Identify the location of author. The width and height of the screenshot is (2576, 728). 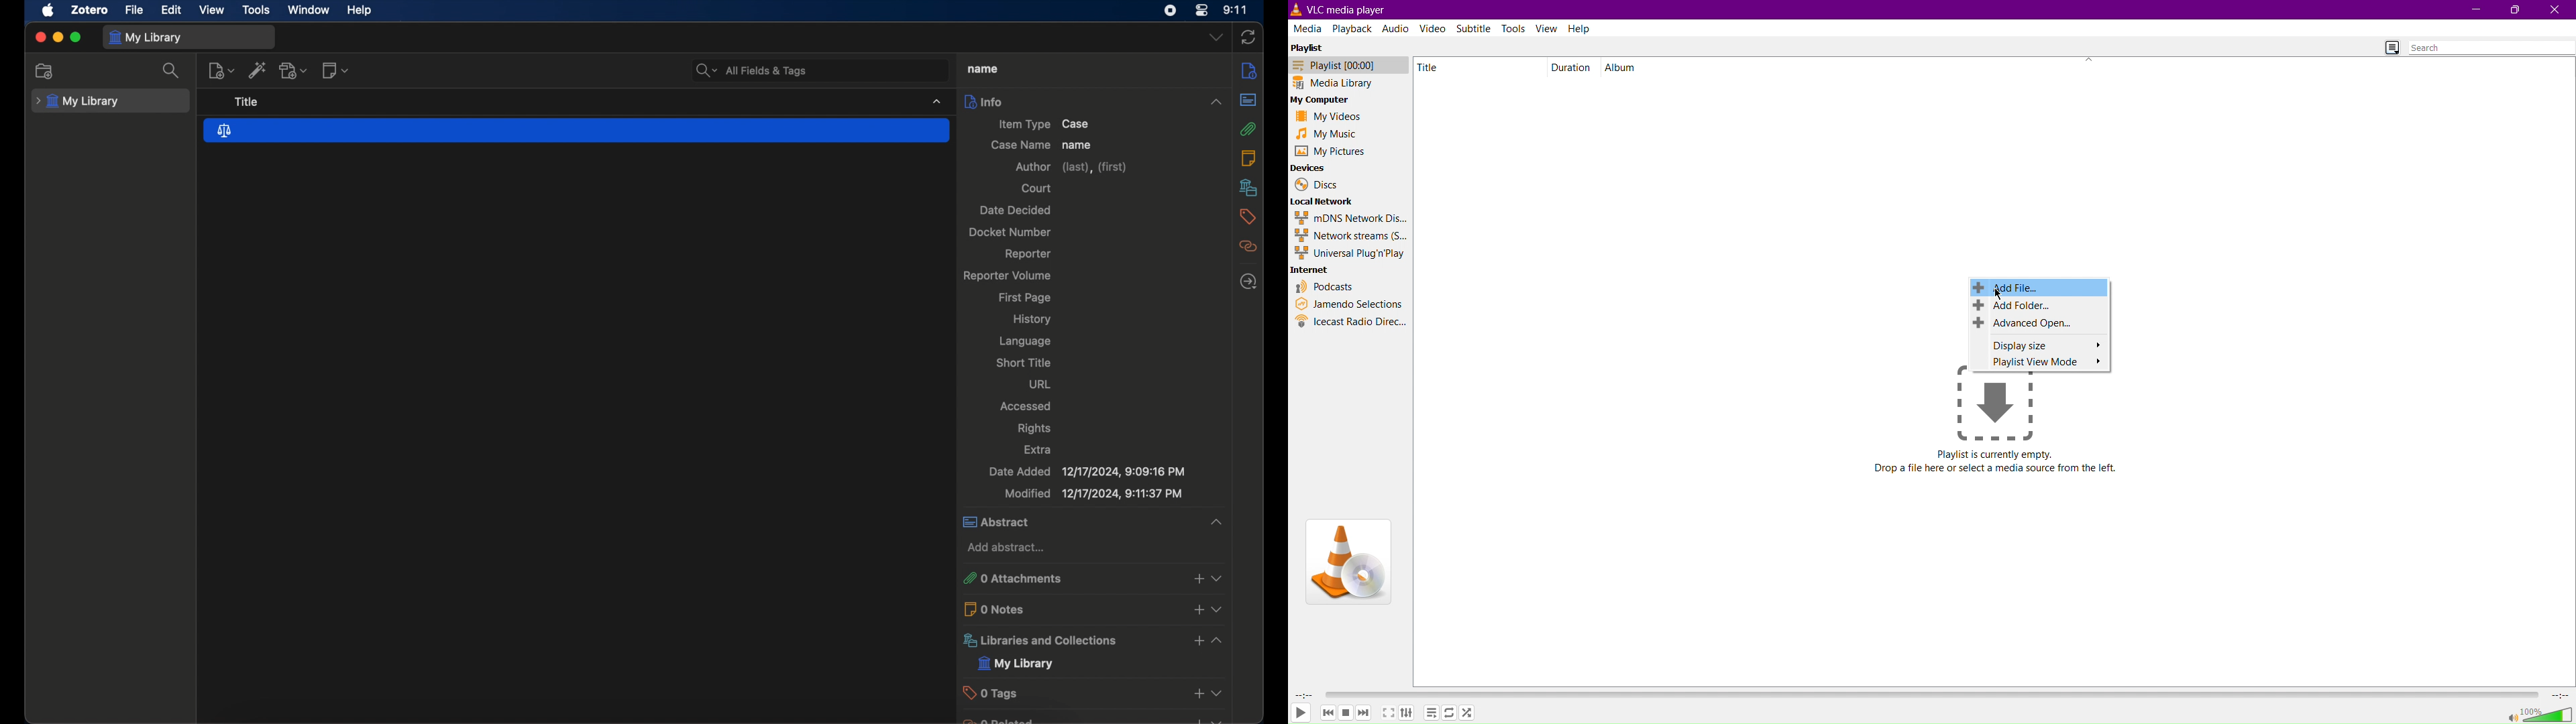
(1072, 167).